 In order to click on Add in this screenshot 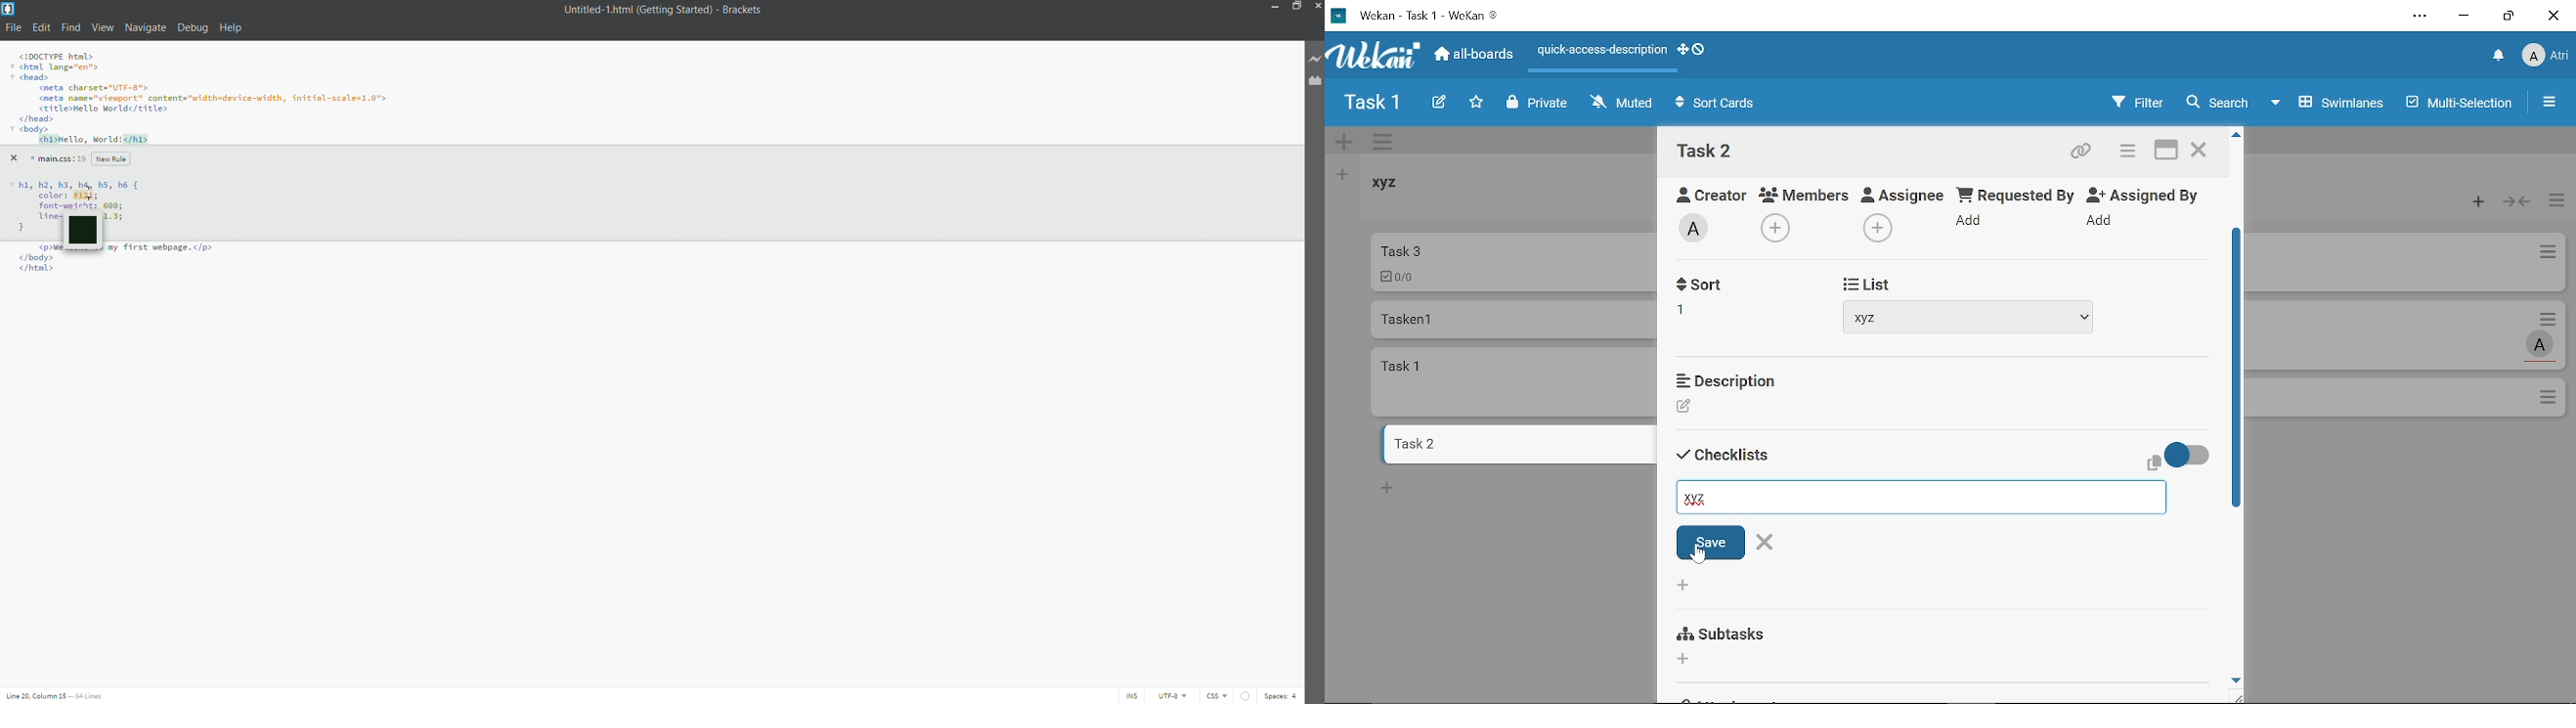, I will do `click(1778, 226)`.